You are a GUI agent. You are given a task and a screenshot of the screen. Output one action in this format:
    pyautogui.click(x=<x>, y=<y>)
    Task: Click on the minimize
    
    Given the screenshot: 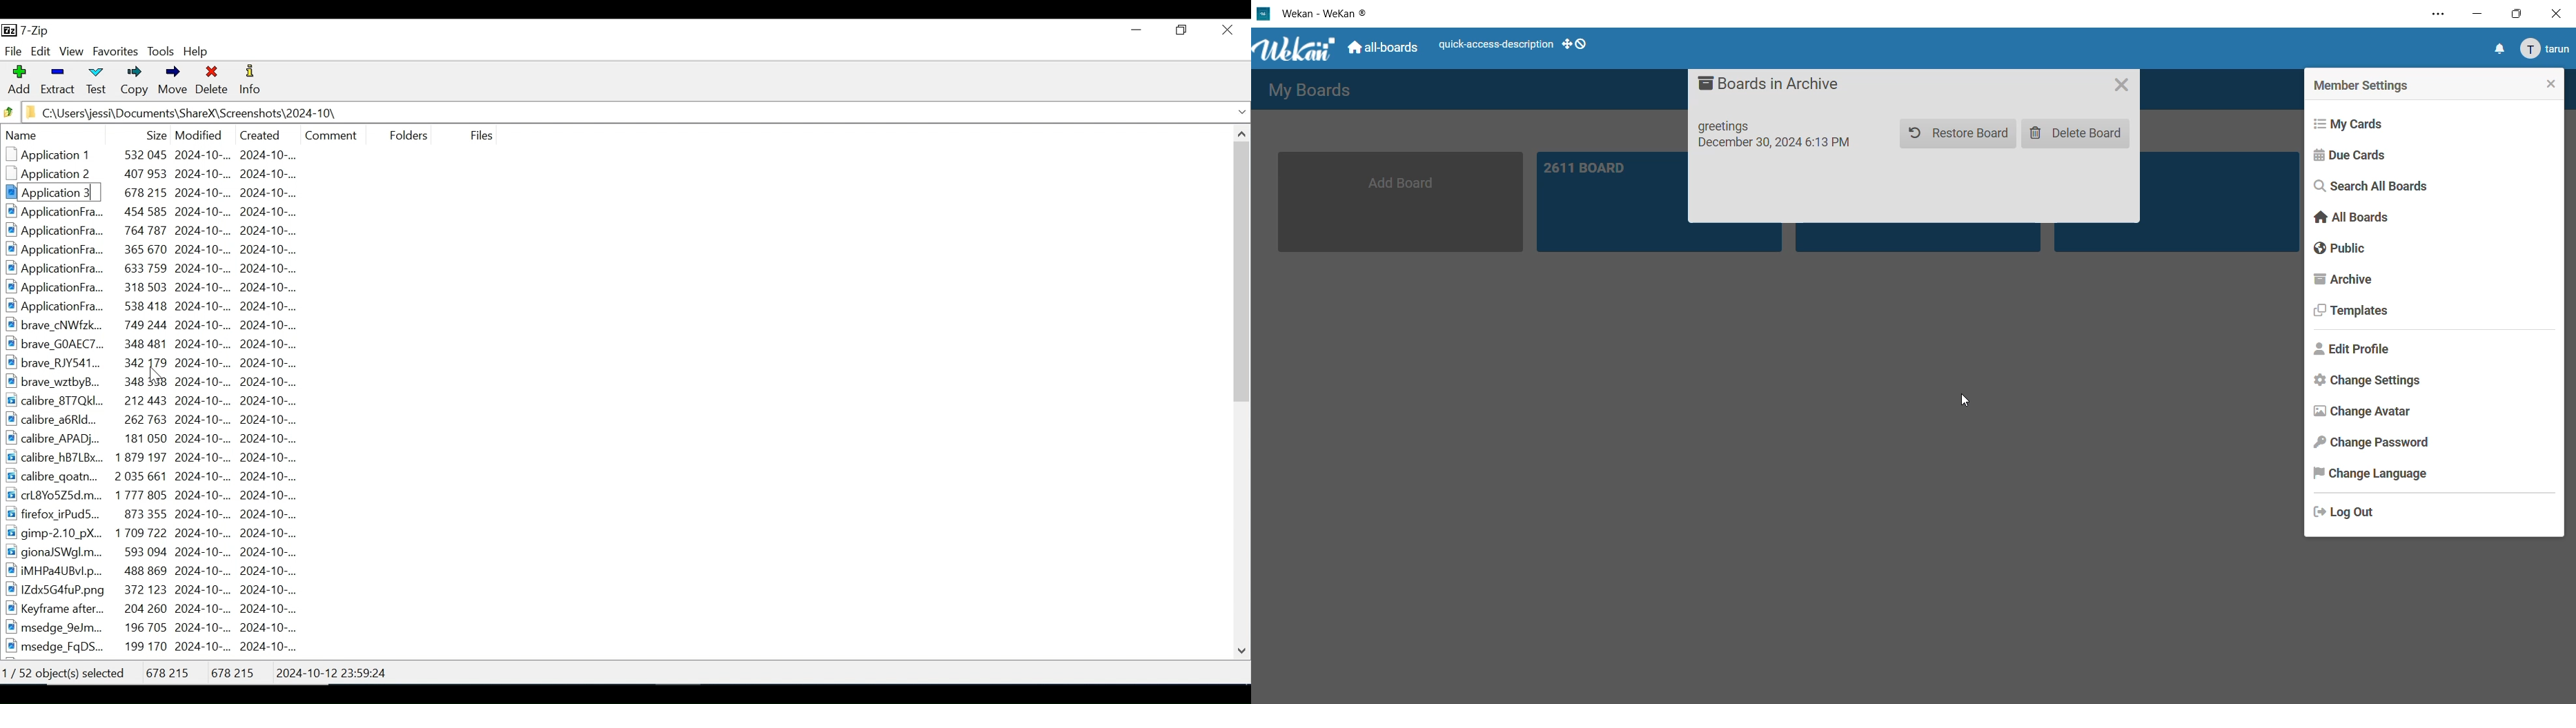 What is the action you would take?
    pyautogui.click(x=2473, y=14)
    